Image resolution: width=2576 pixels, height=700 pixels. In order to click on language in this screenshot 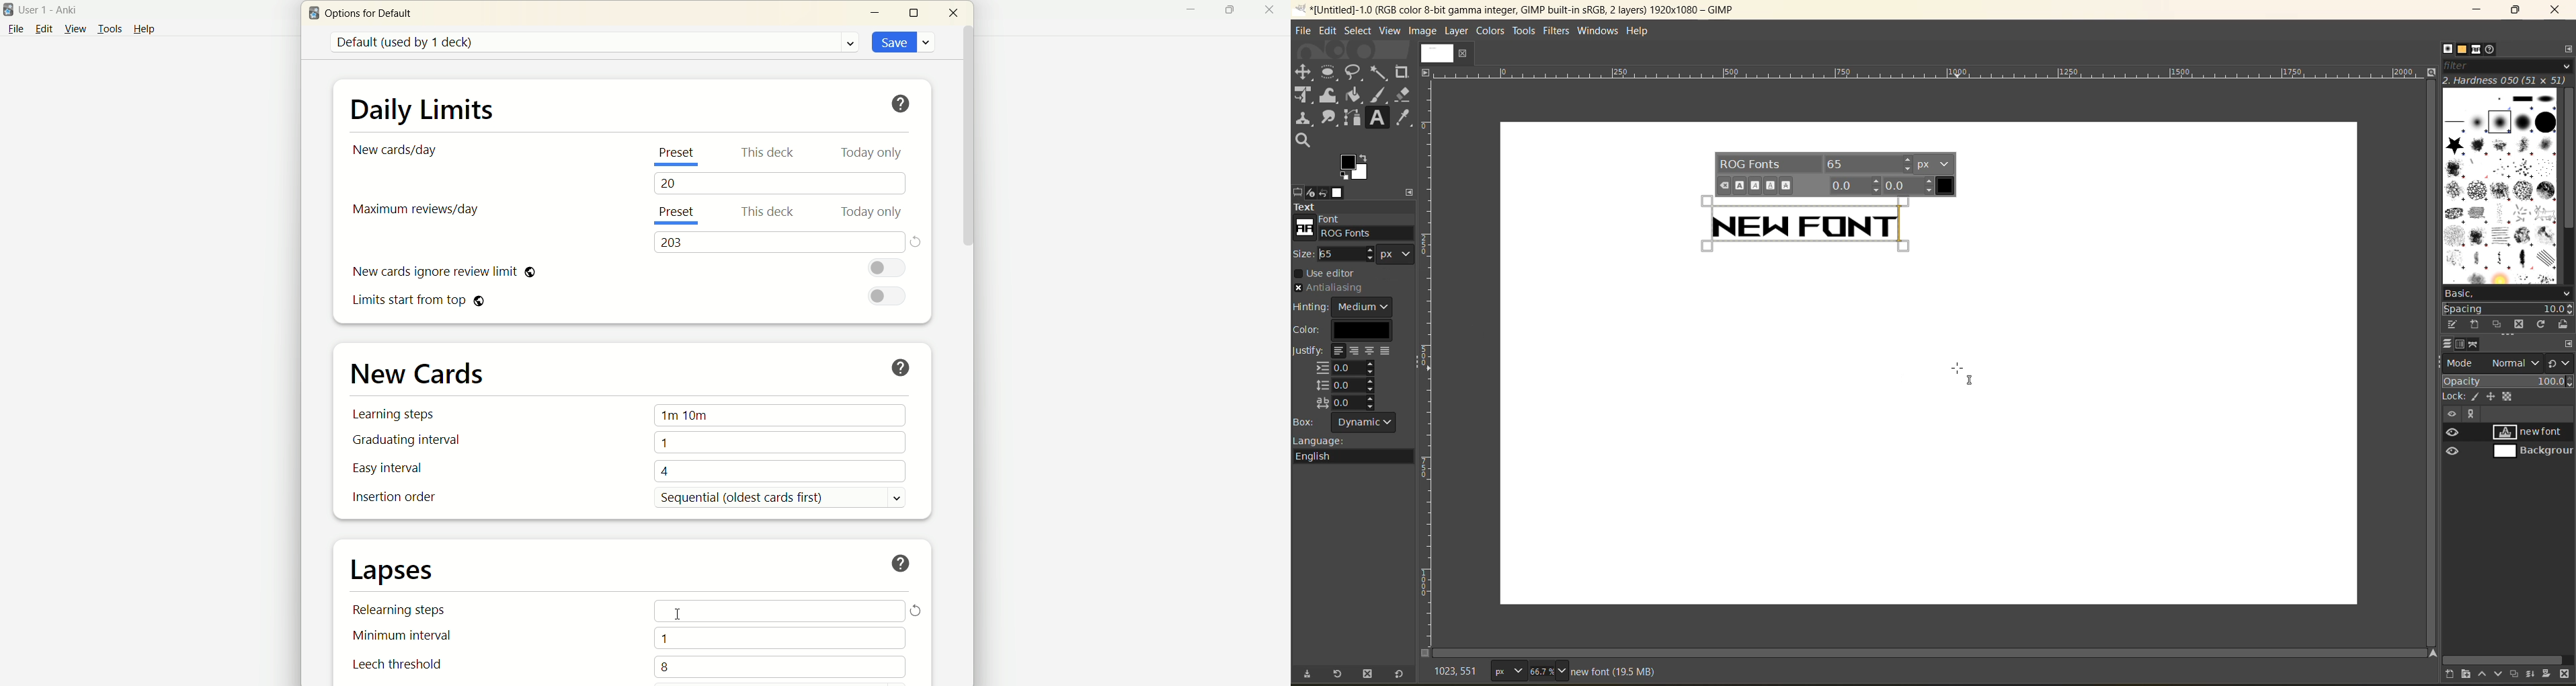, I will do `click(1357, 450)`.